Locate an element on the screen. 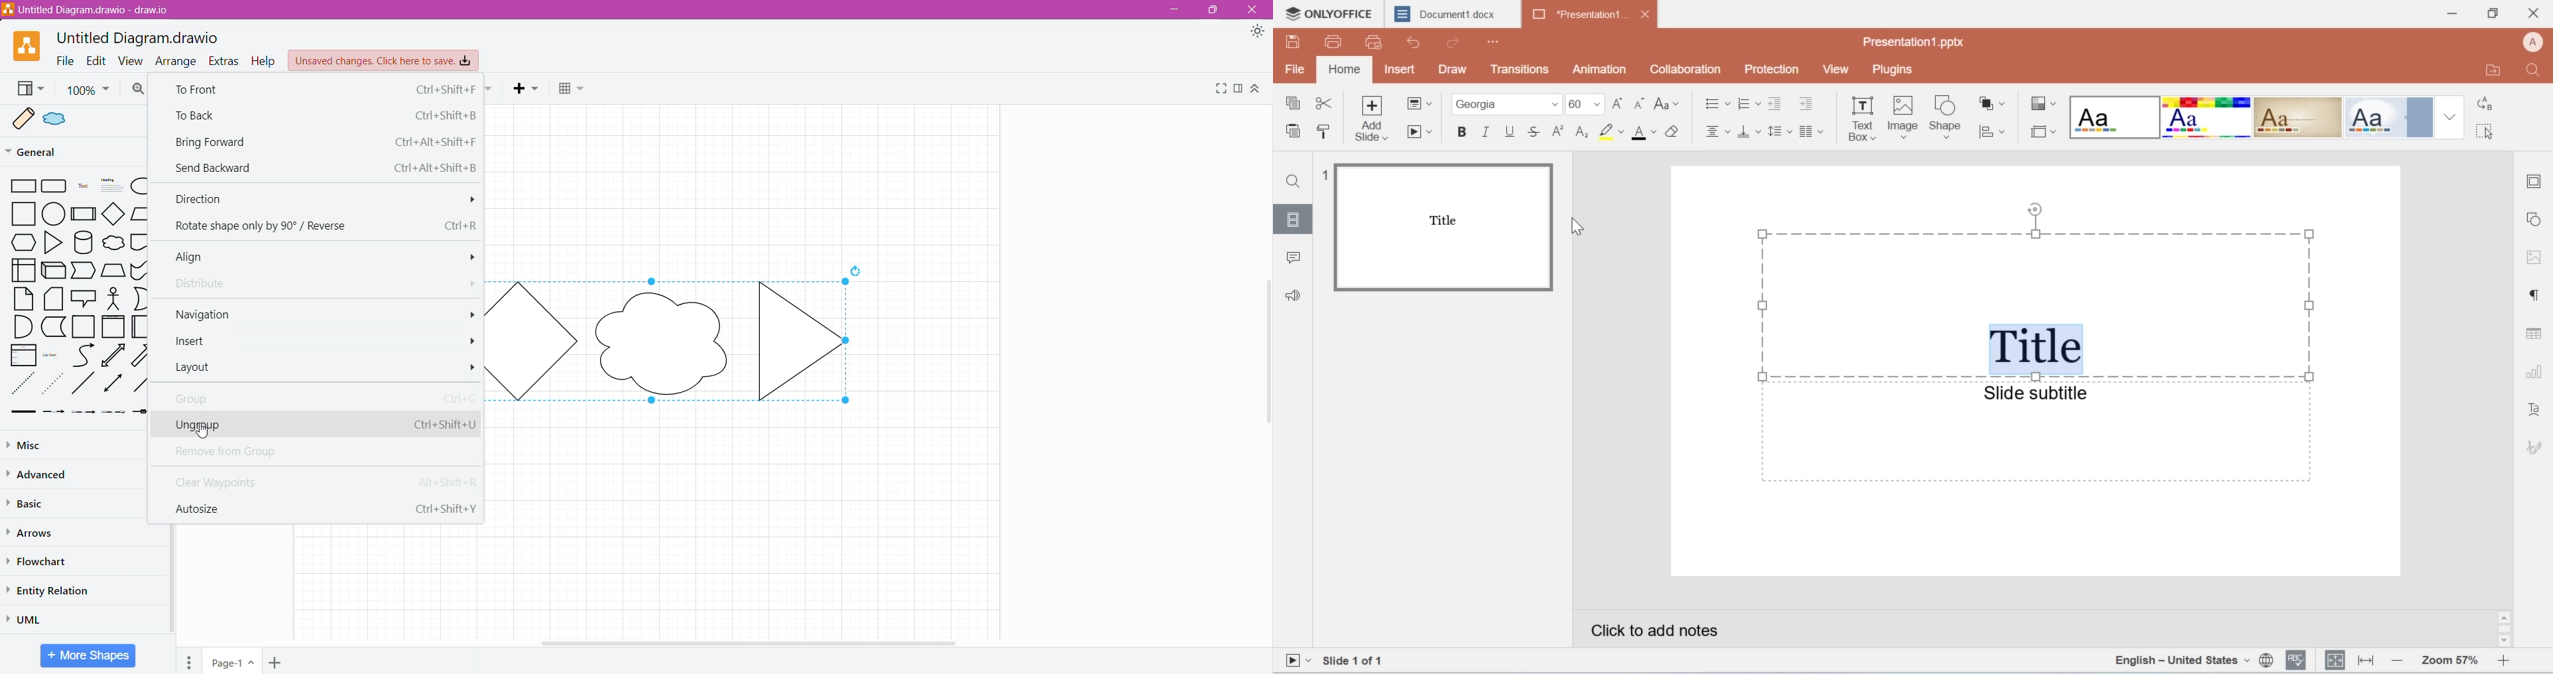 This screenshot has height=700, width=2576. UML is located at coordinates (31, 618).